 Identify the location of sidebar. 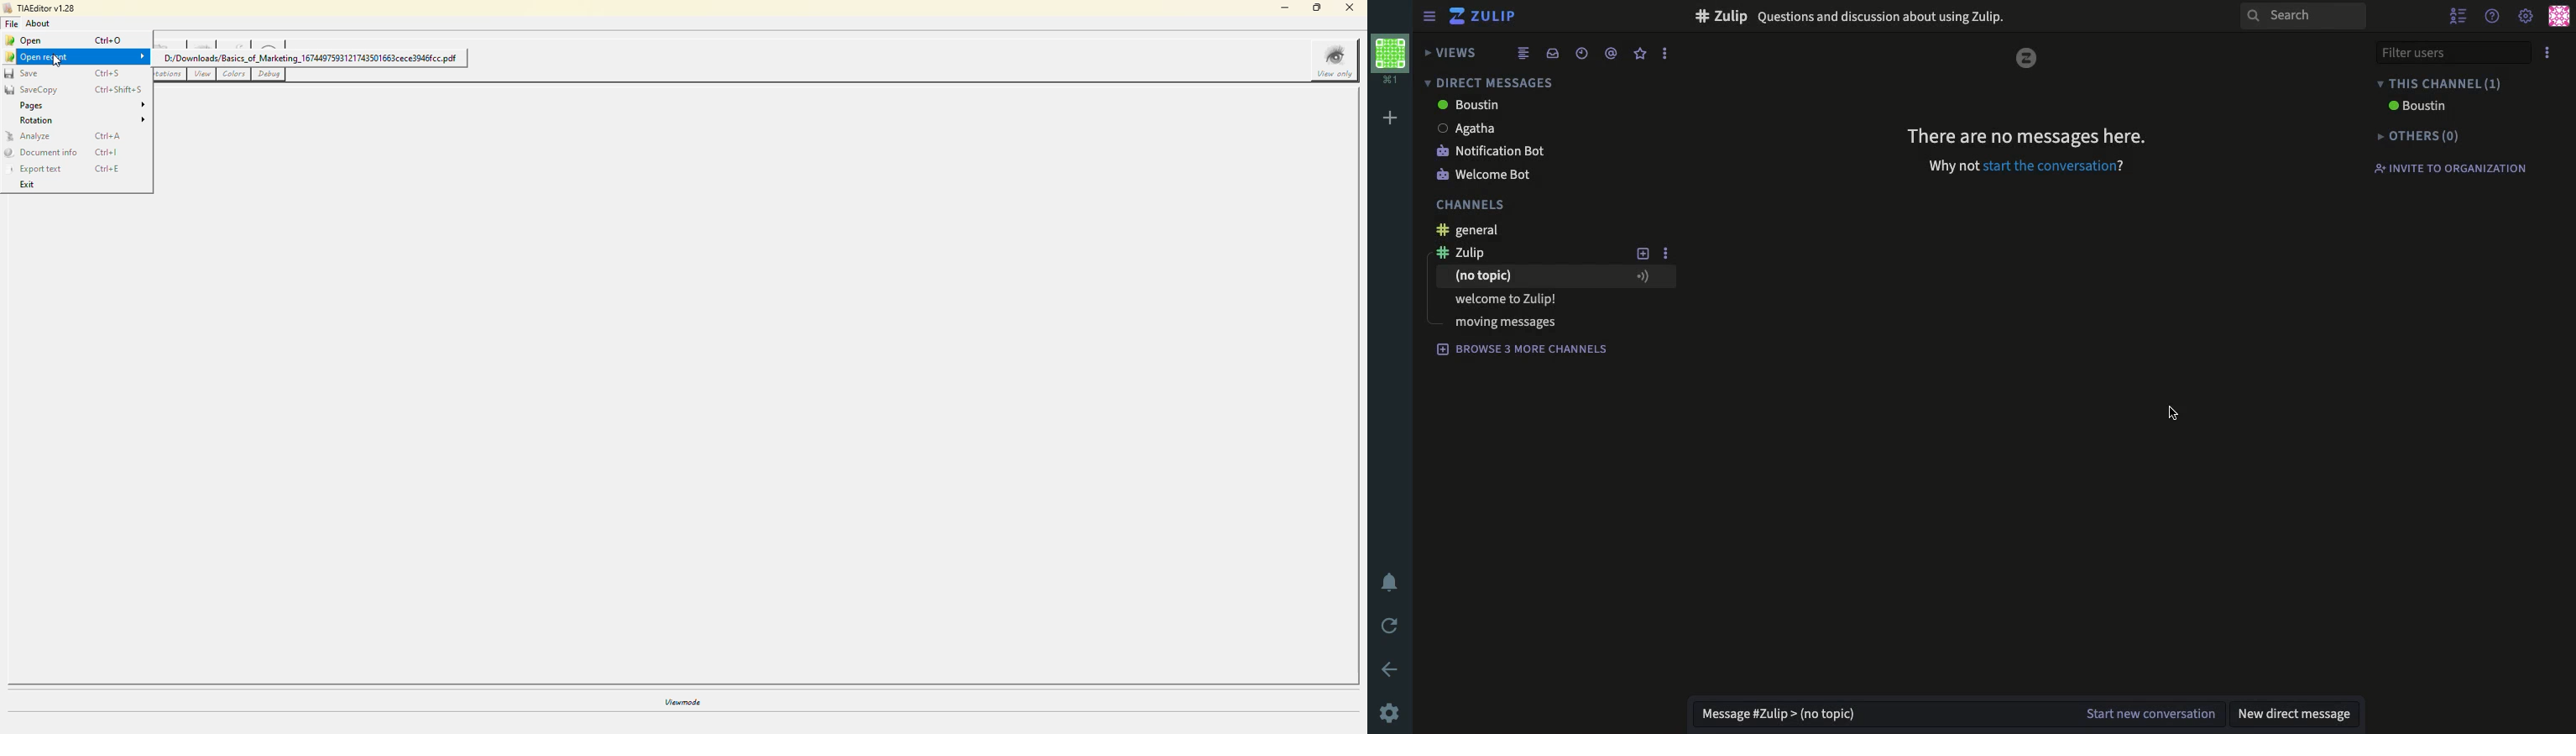
(1428, 15).